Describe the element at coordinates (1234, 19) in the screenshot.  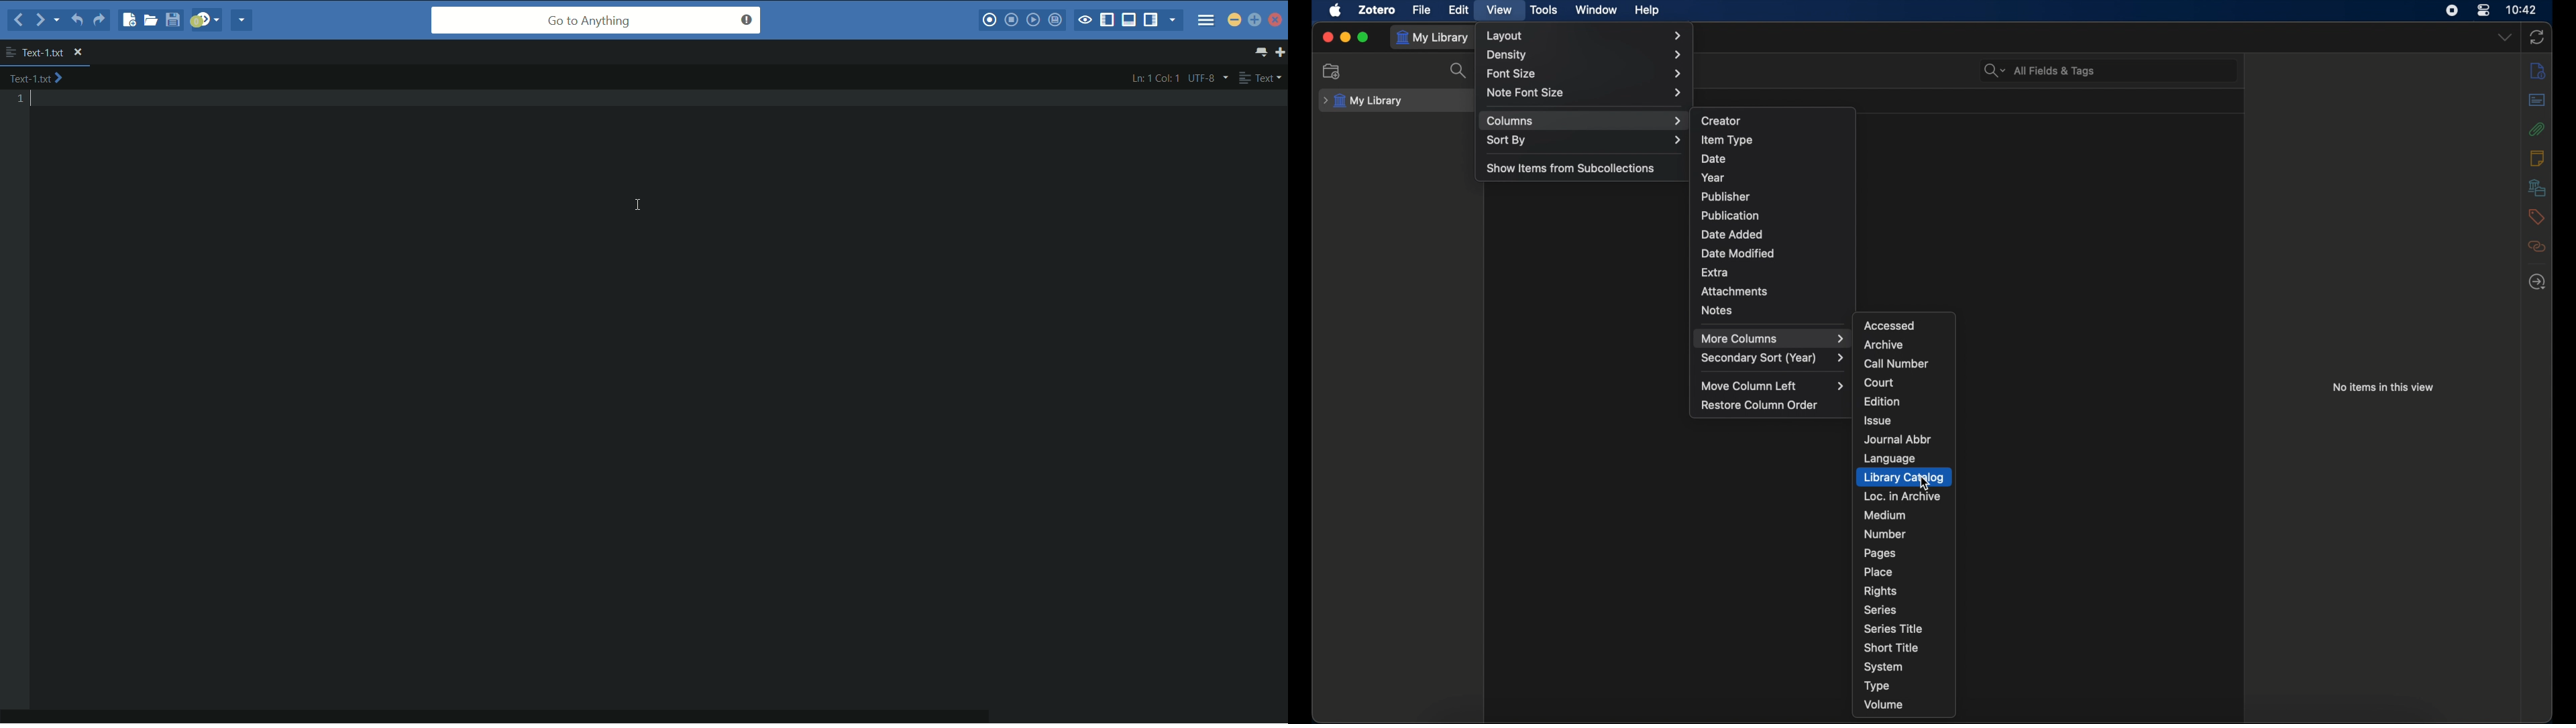
I see `minimize` at that location.